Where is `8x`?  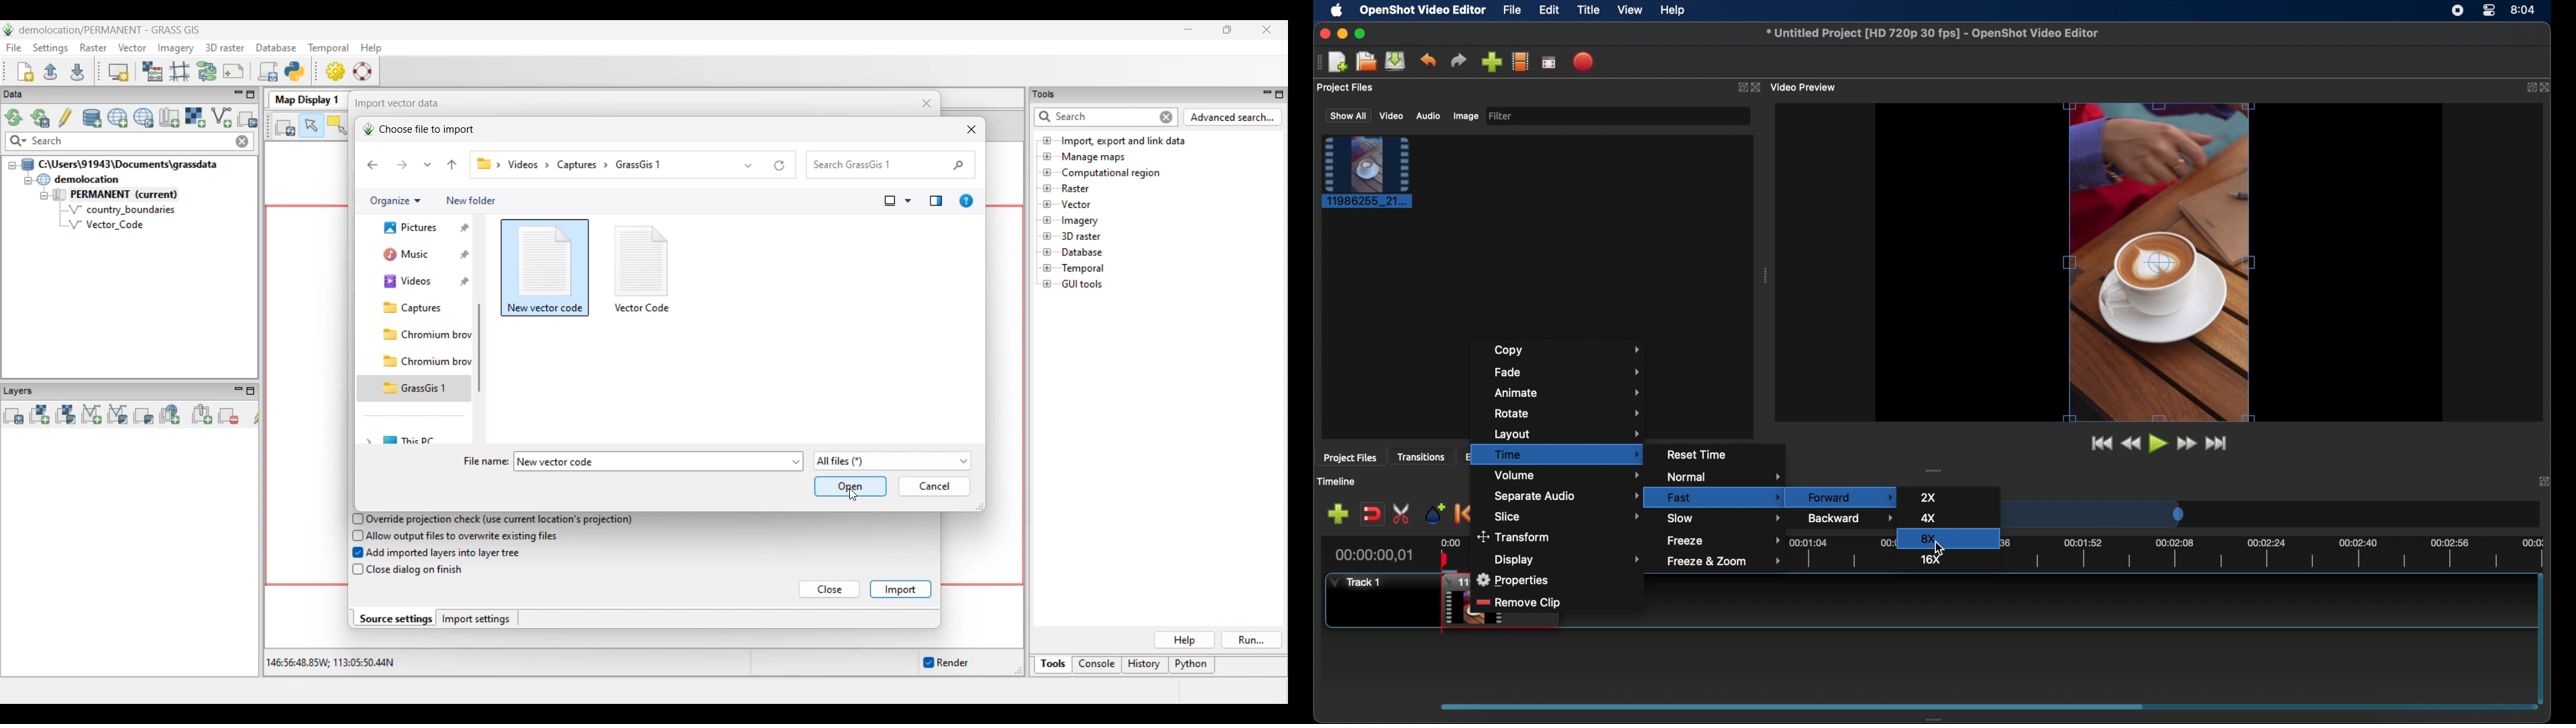
8x is located at coordinates (1929, 538).